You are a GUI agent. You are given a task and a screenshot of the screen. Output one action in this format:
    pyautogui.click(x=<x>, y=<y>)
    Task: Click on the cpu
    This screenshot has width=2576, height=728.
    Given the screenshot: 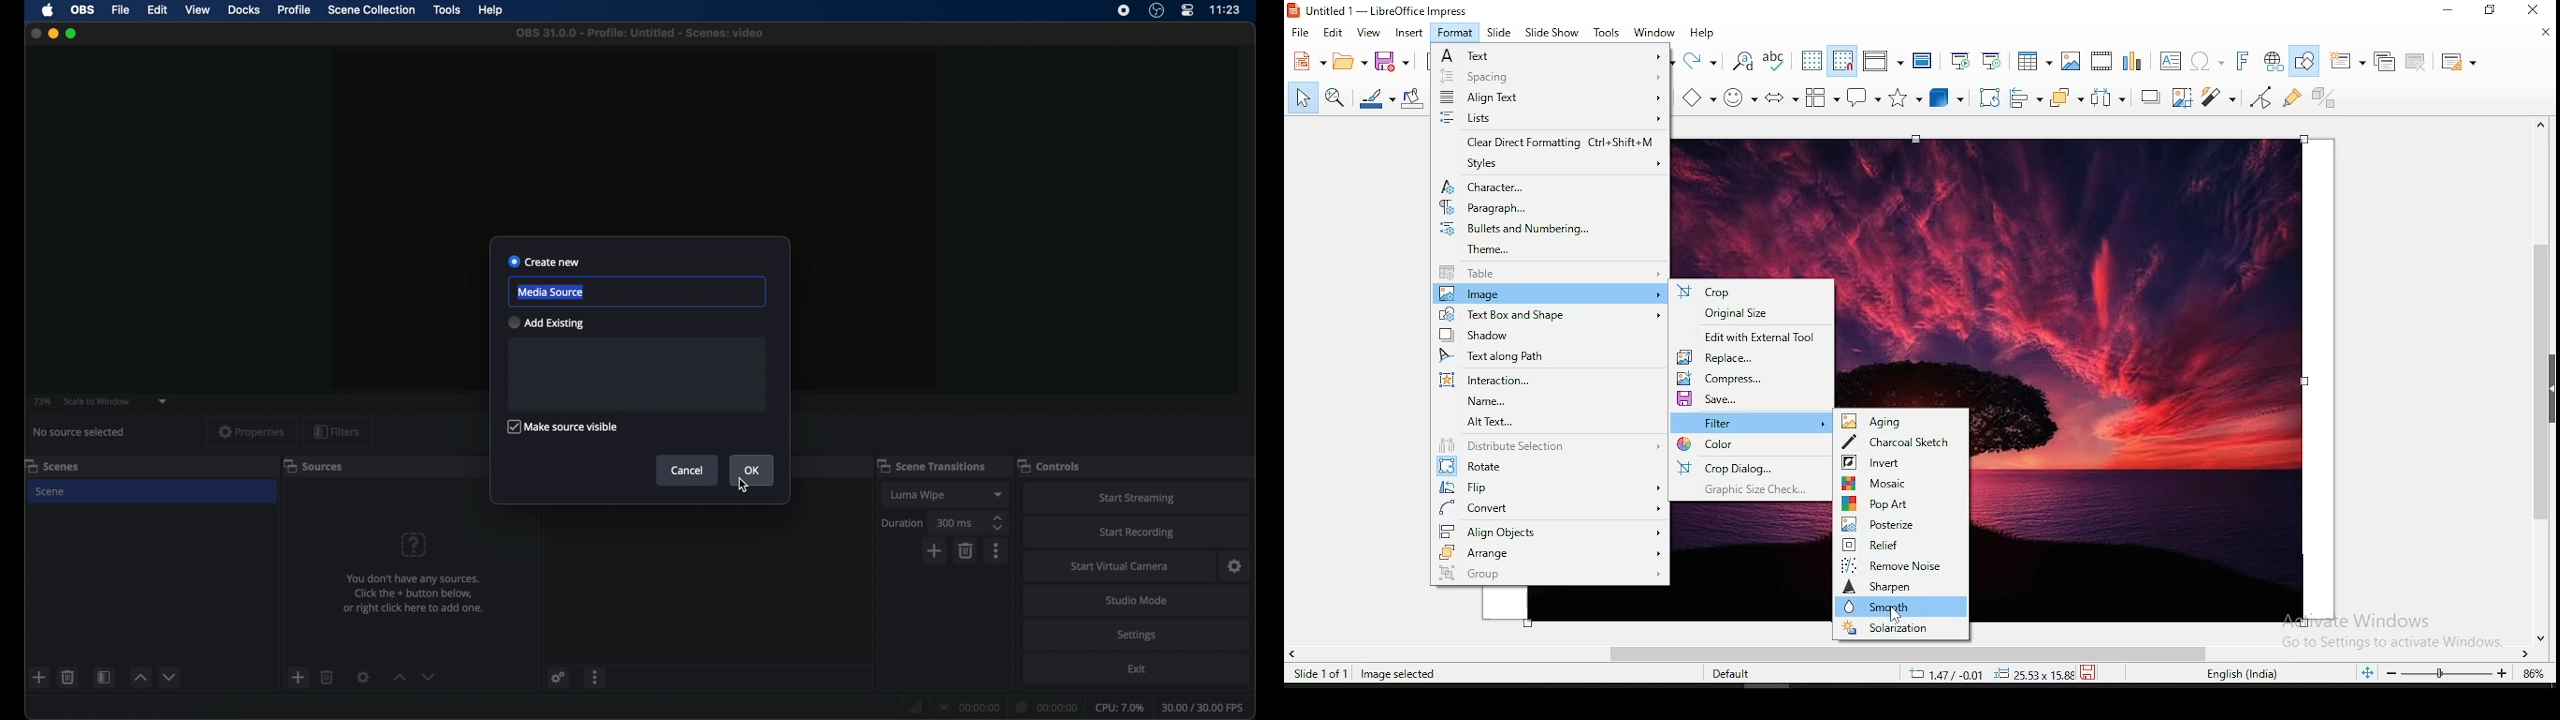 What is the action you would take?
    pyautogui.click(x=1120, y=708)
    